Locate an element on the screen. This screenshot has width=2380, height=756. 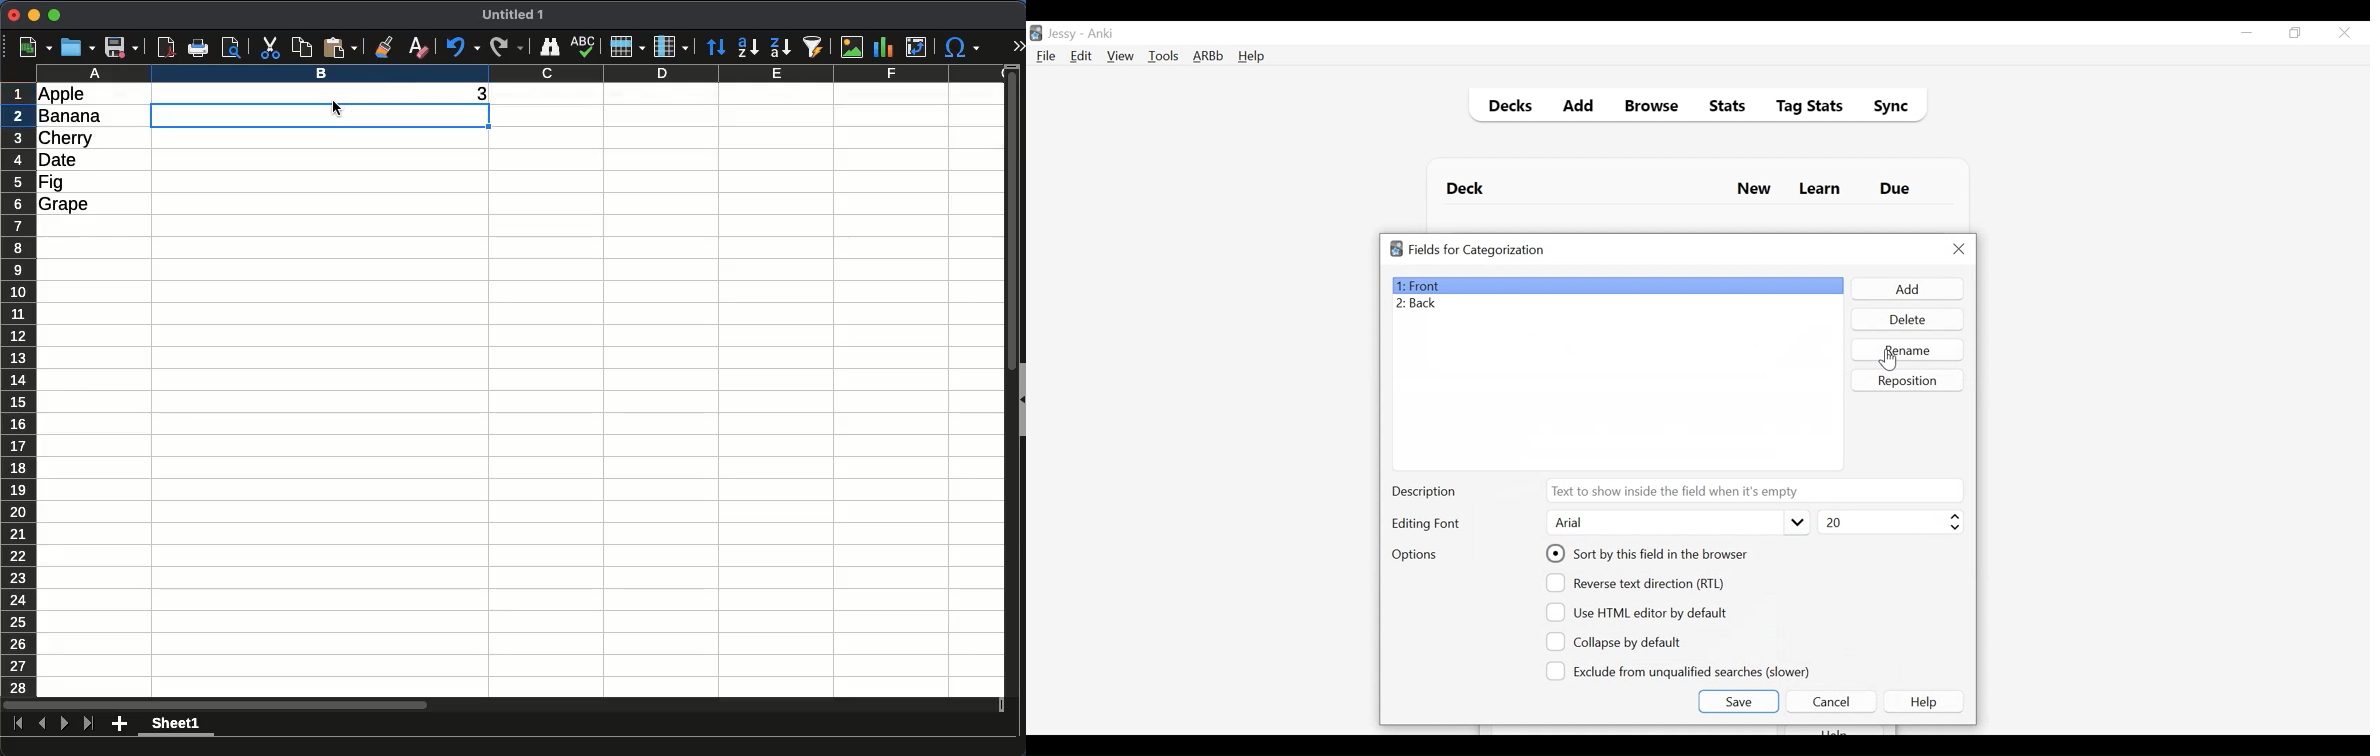
Reposition is located at coordinates (1909, 380).